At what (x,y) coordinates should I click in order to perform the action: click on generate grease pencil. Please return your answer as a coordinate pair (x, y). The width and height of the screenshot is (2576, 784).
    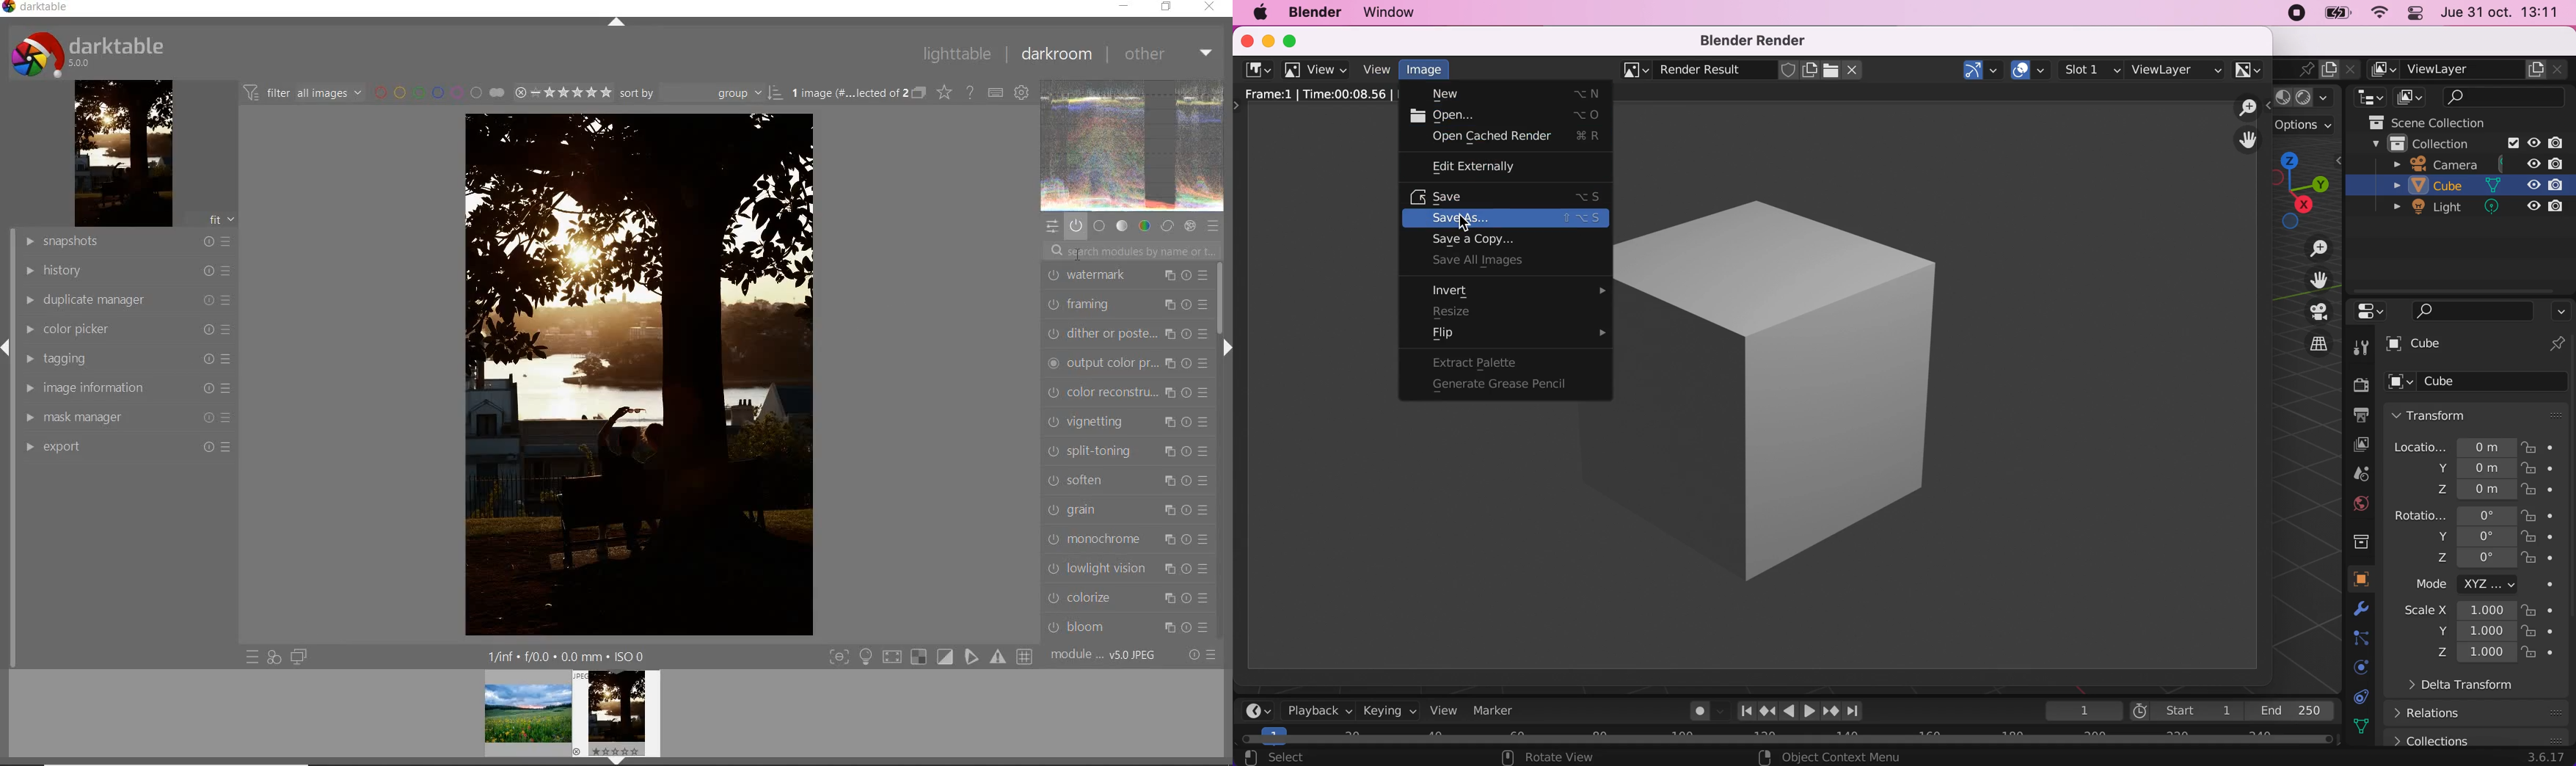
    Looking at the image, I should click on (1510, 383).